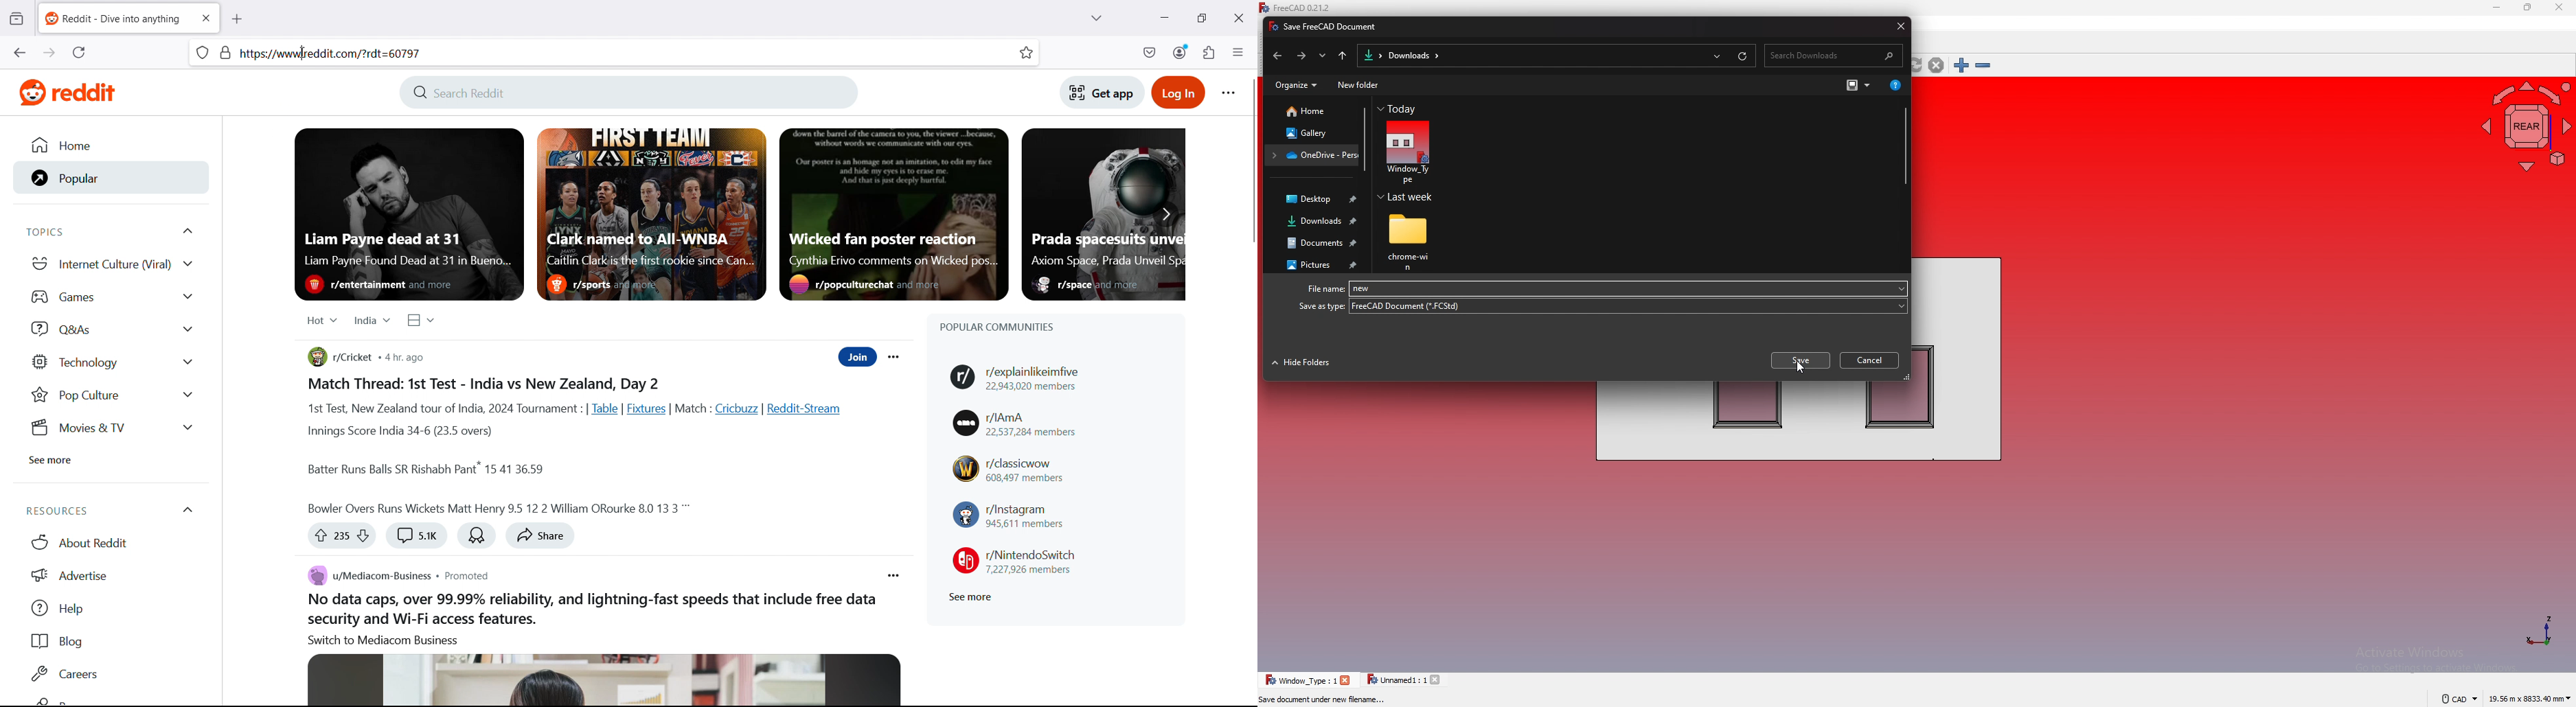  I want to click on close, so click(2558, 8).